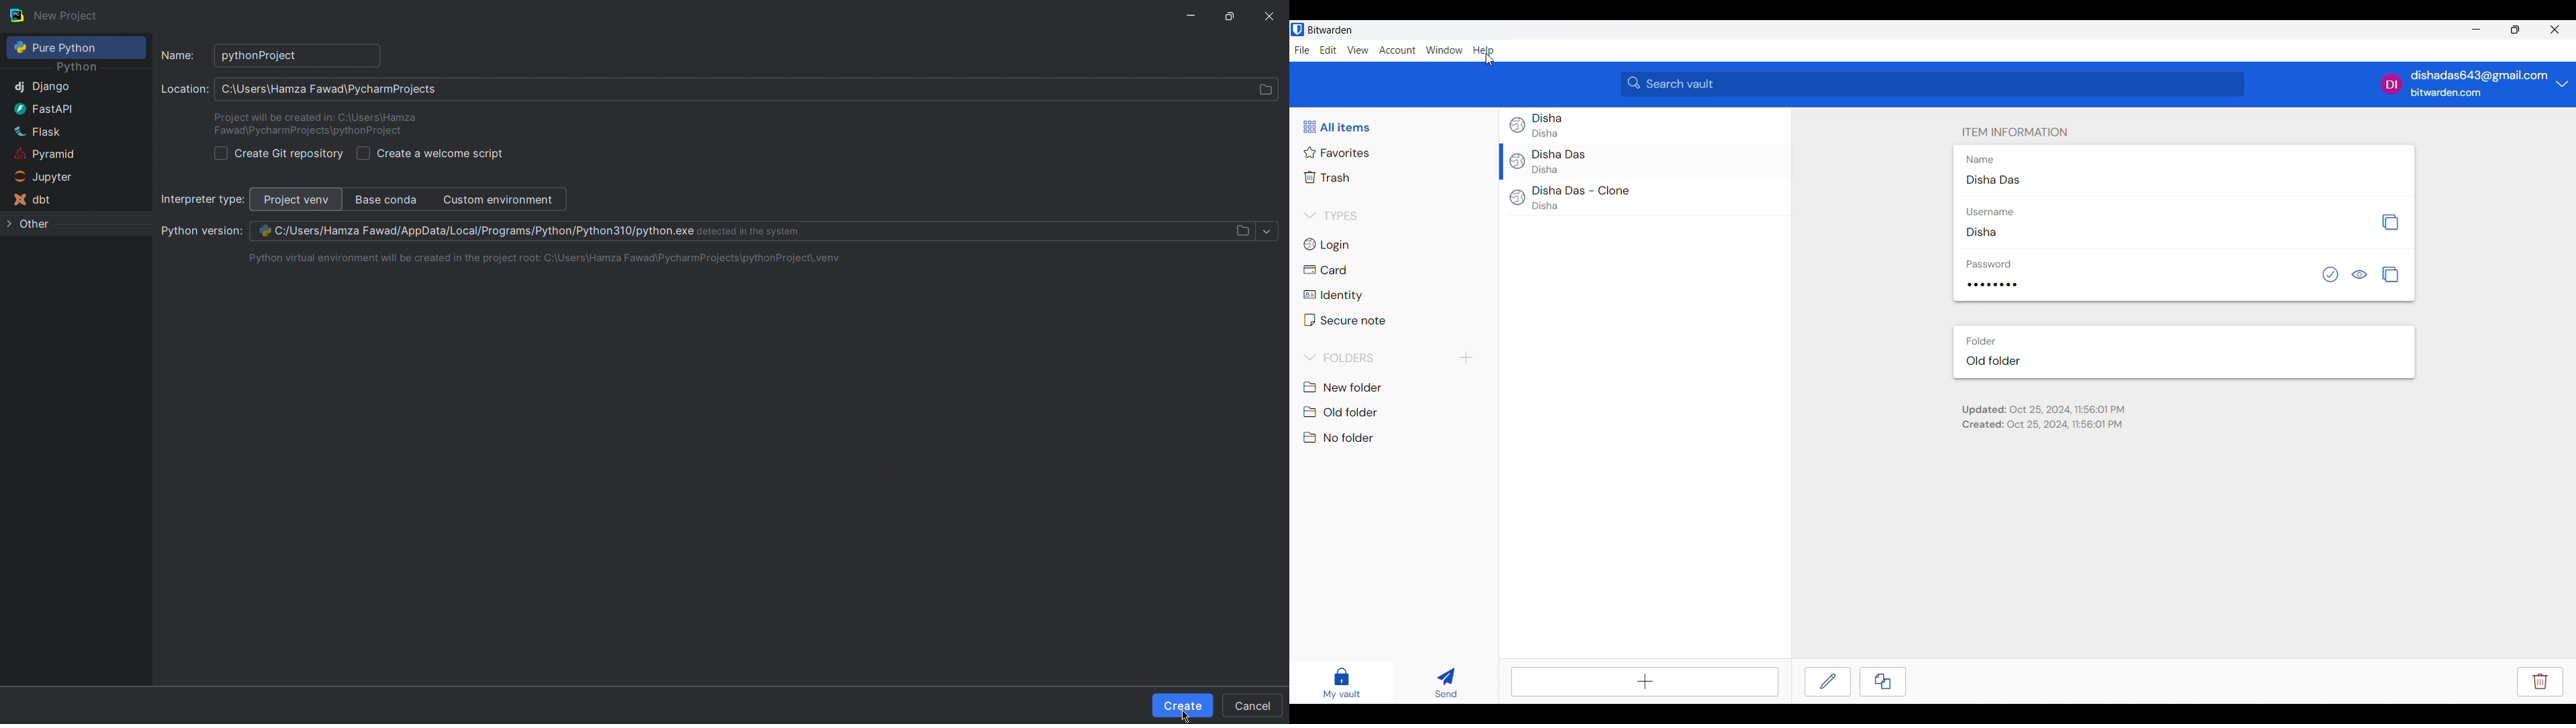  Describe the element at coordinates (1337, 153) in the screenshot. I see `Favorites` at that location.